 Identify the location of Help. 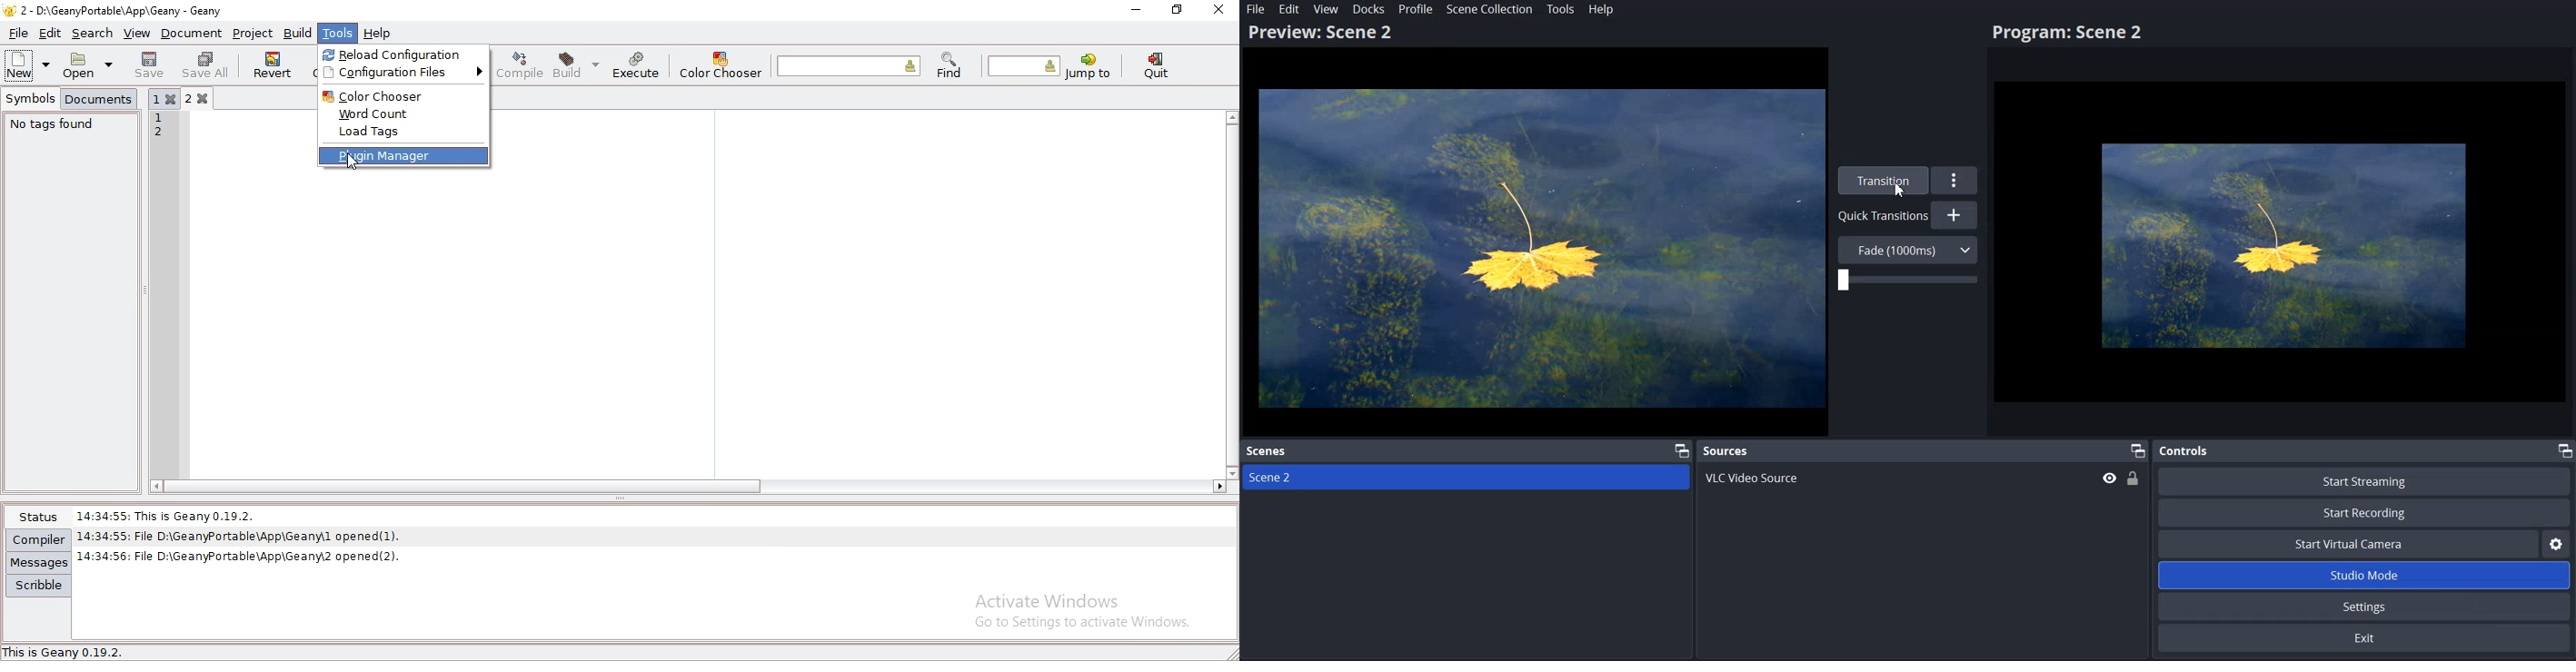
(1601, 10).